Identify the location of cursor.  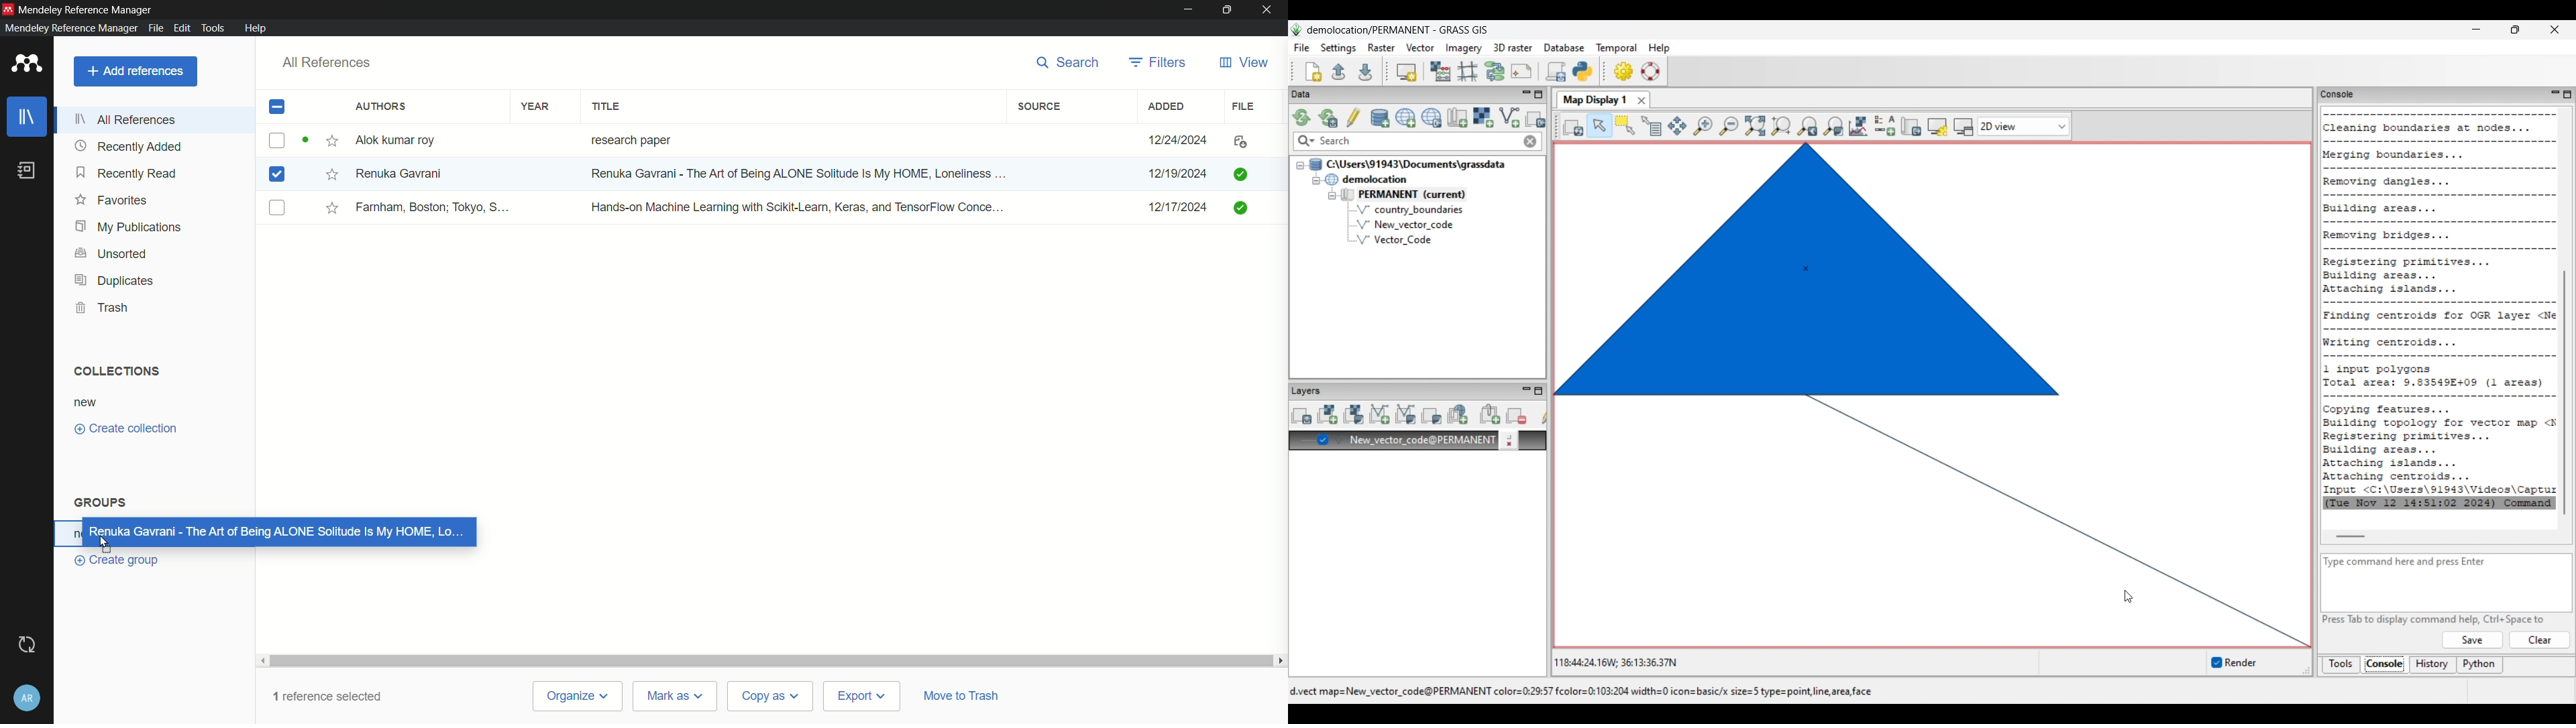
(105, 542).